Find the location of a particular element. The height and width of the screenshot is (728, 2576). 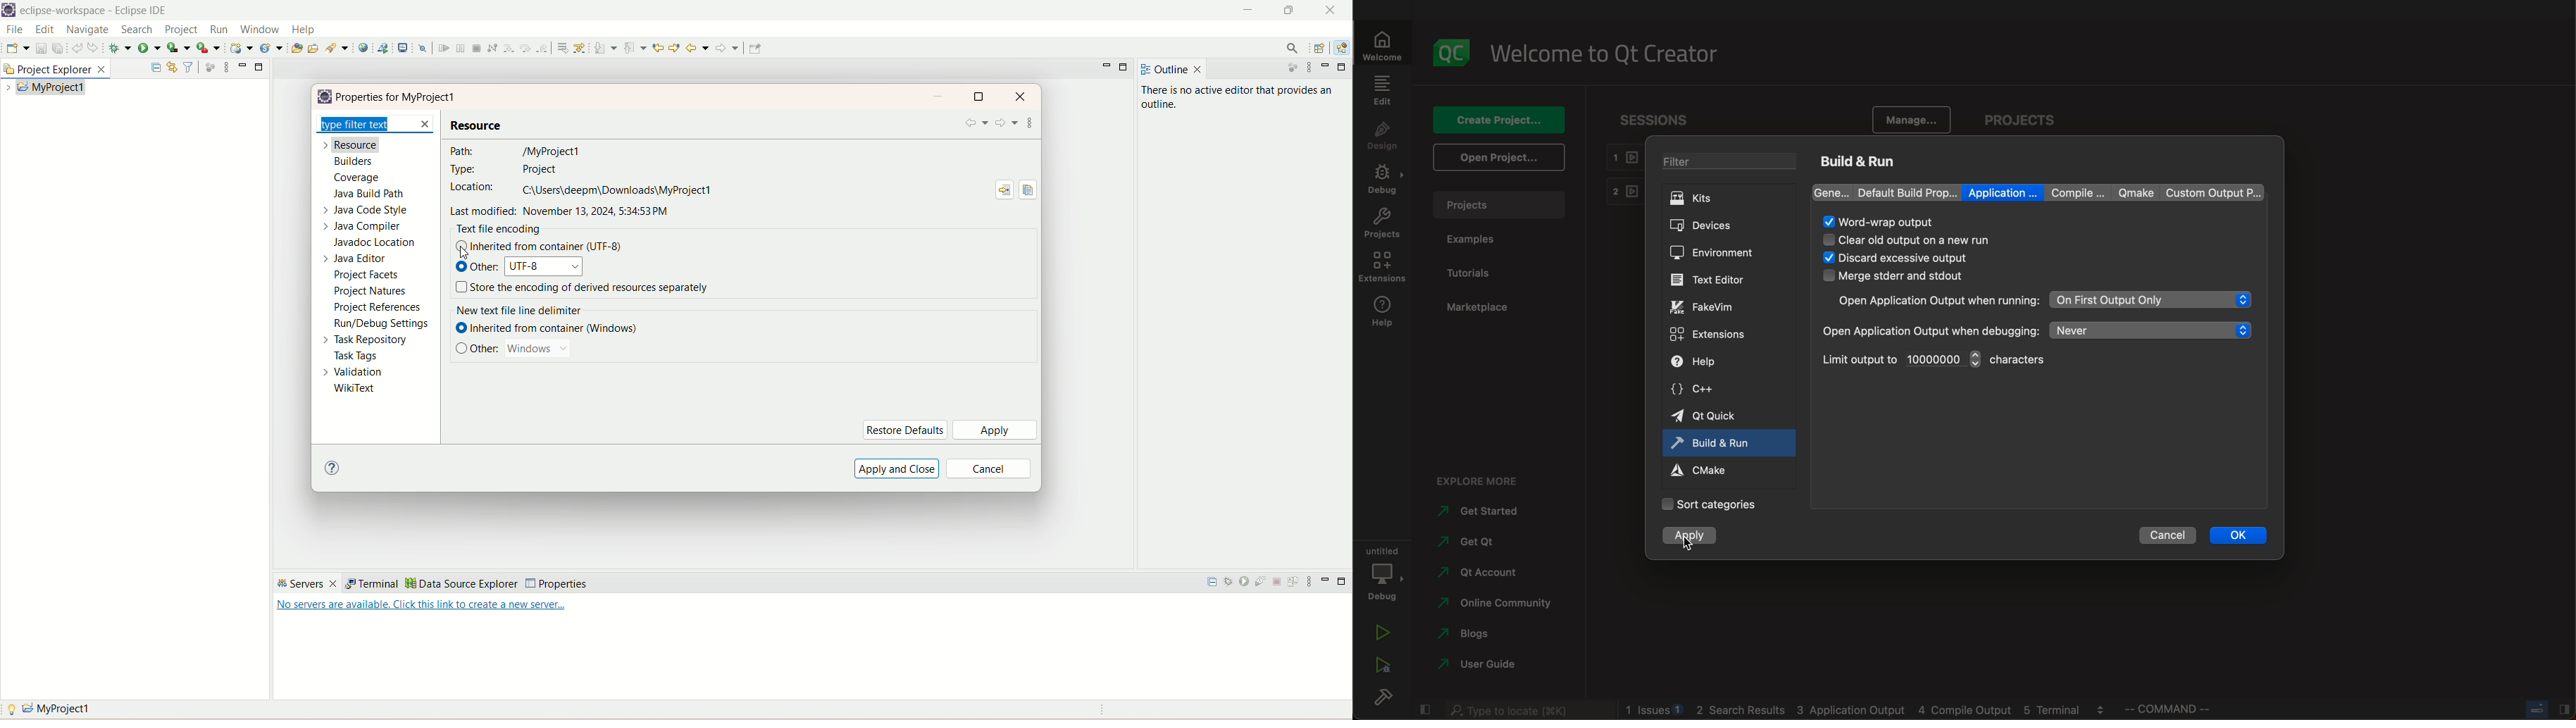

open a terminal is located at coordinates (404, 47).